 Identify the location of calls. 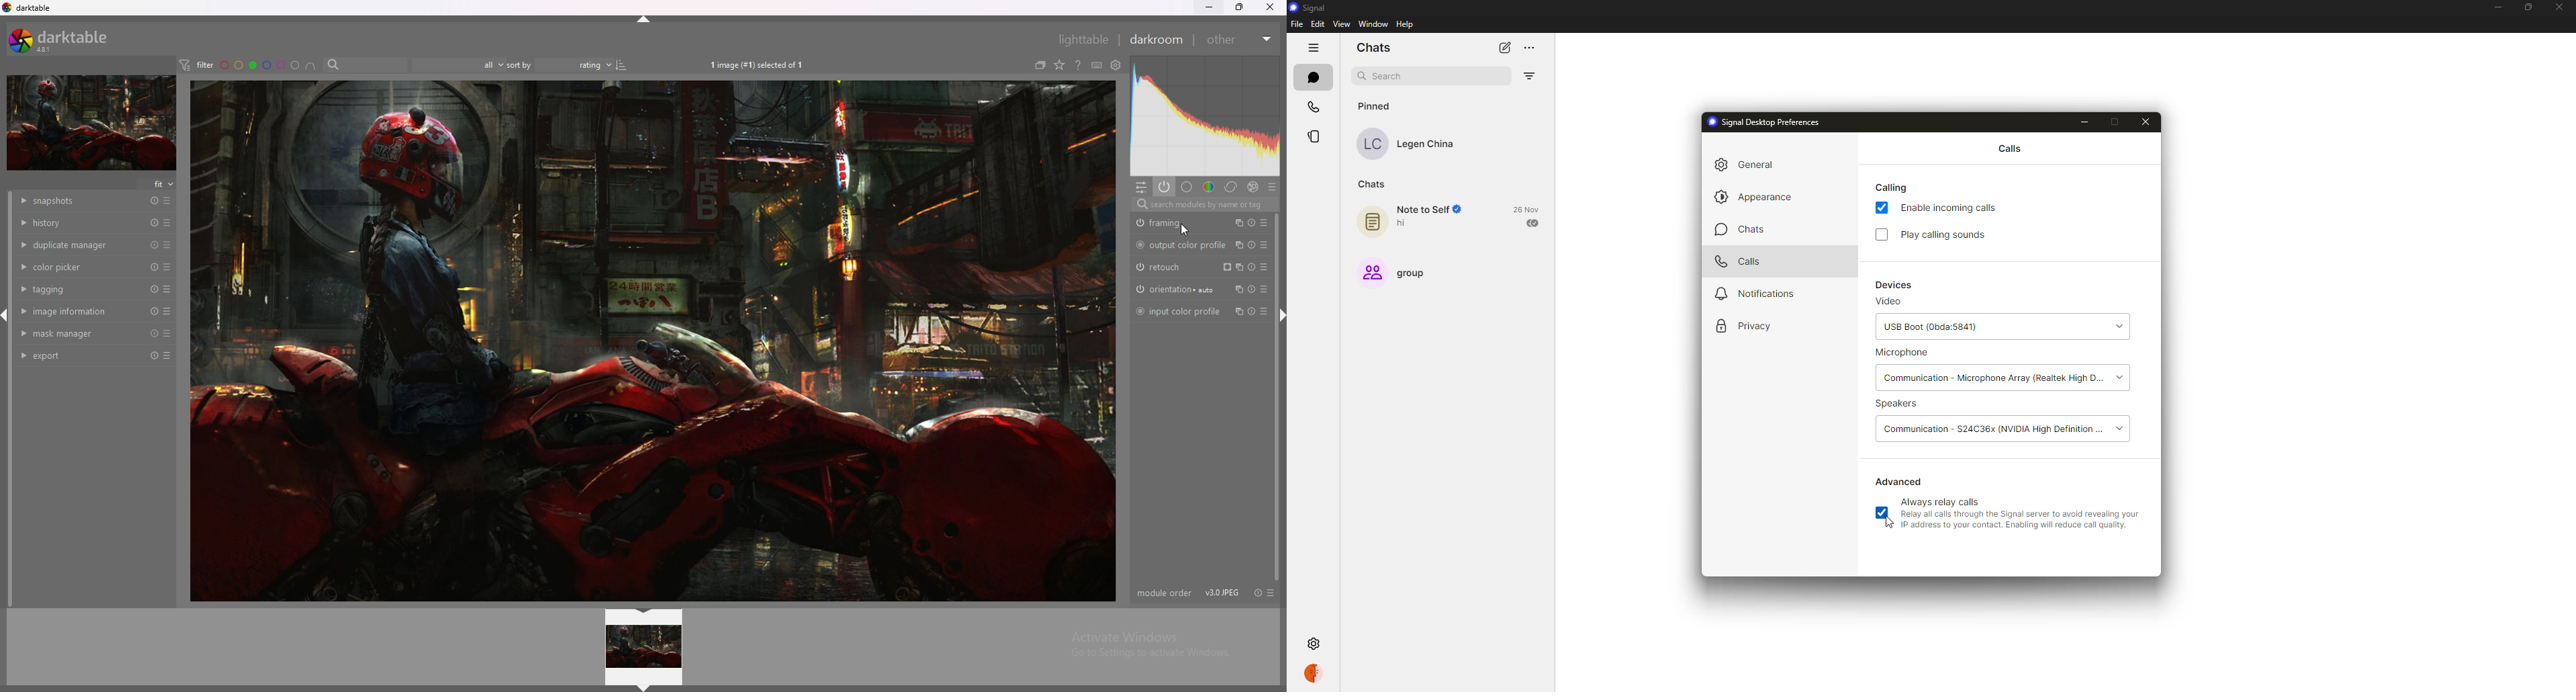
(1312, 106).